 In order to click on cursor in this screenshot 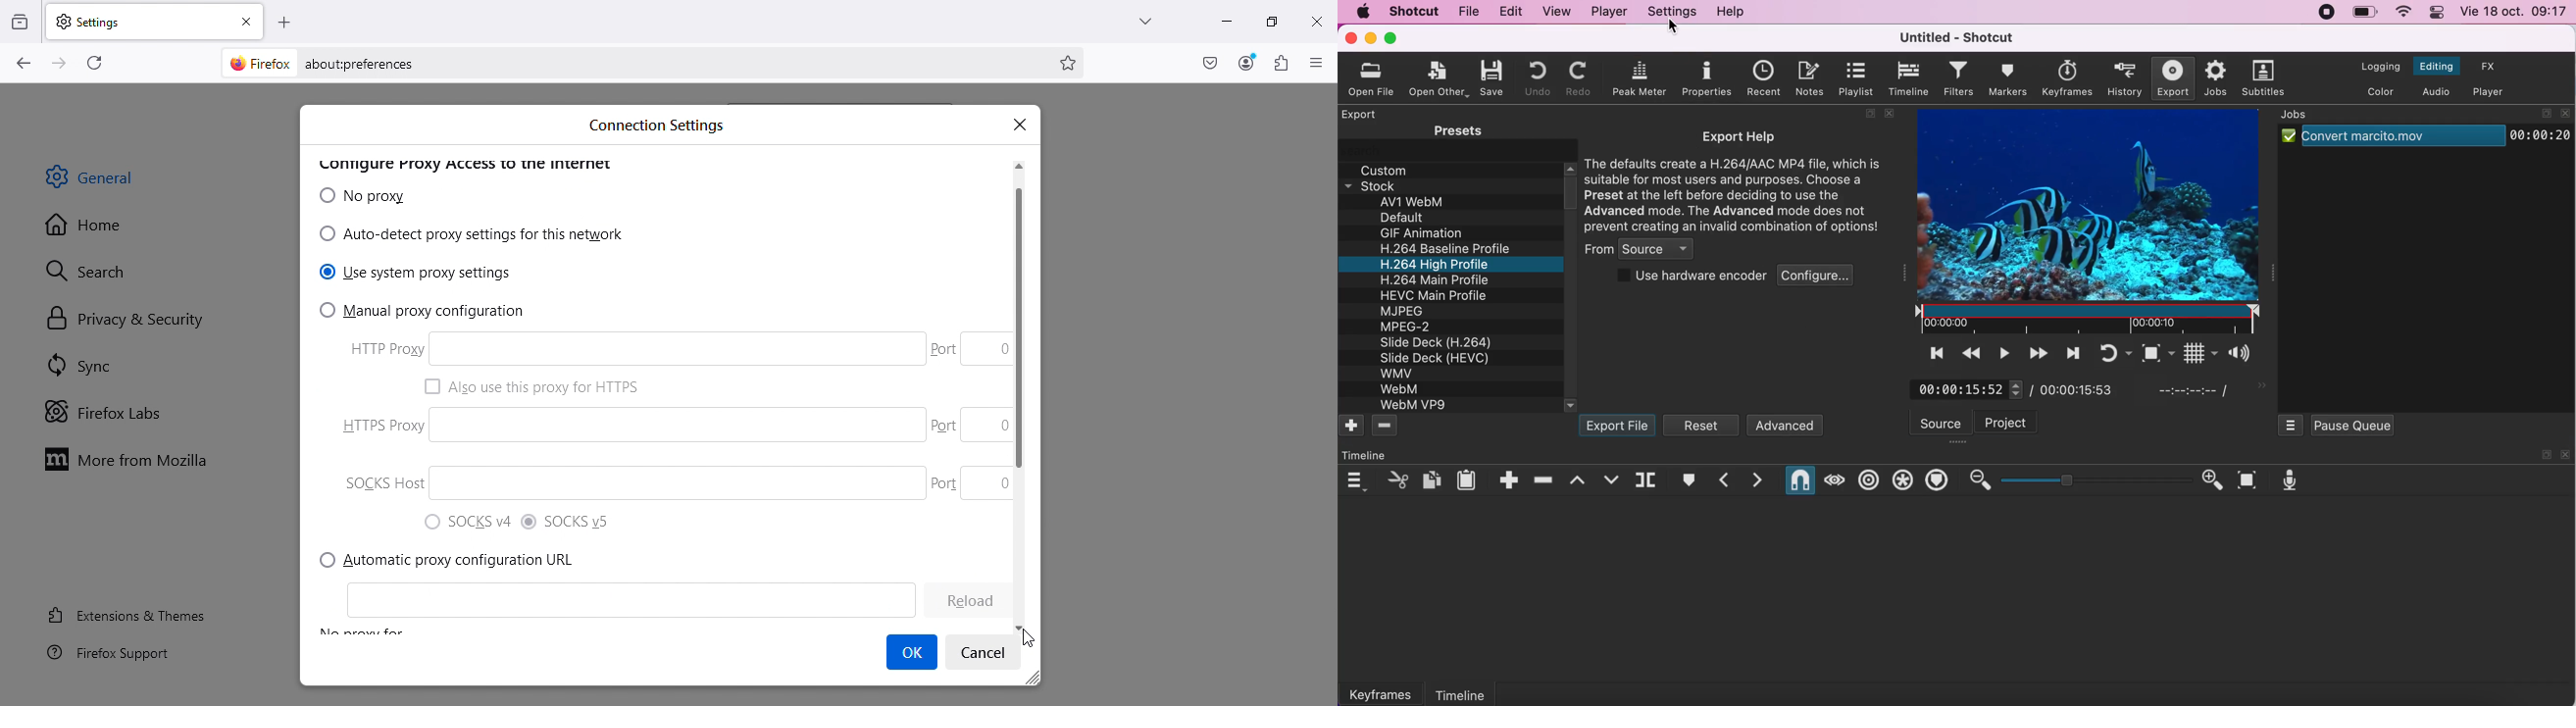, I will do `click(1027, 636)`.